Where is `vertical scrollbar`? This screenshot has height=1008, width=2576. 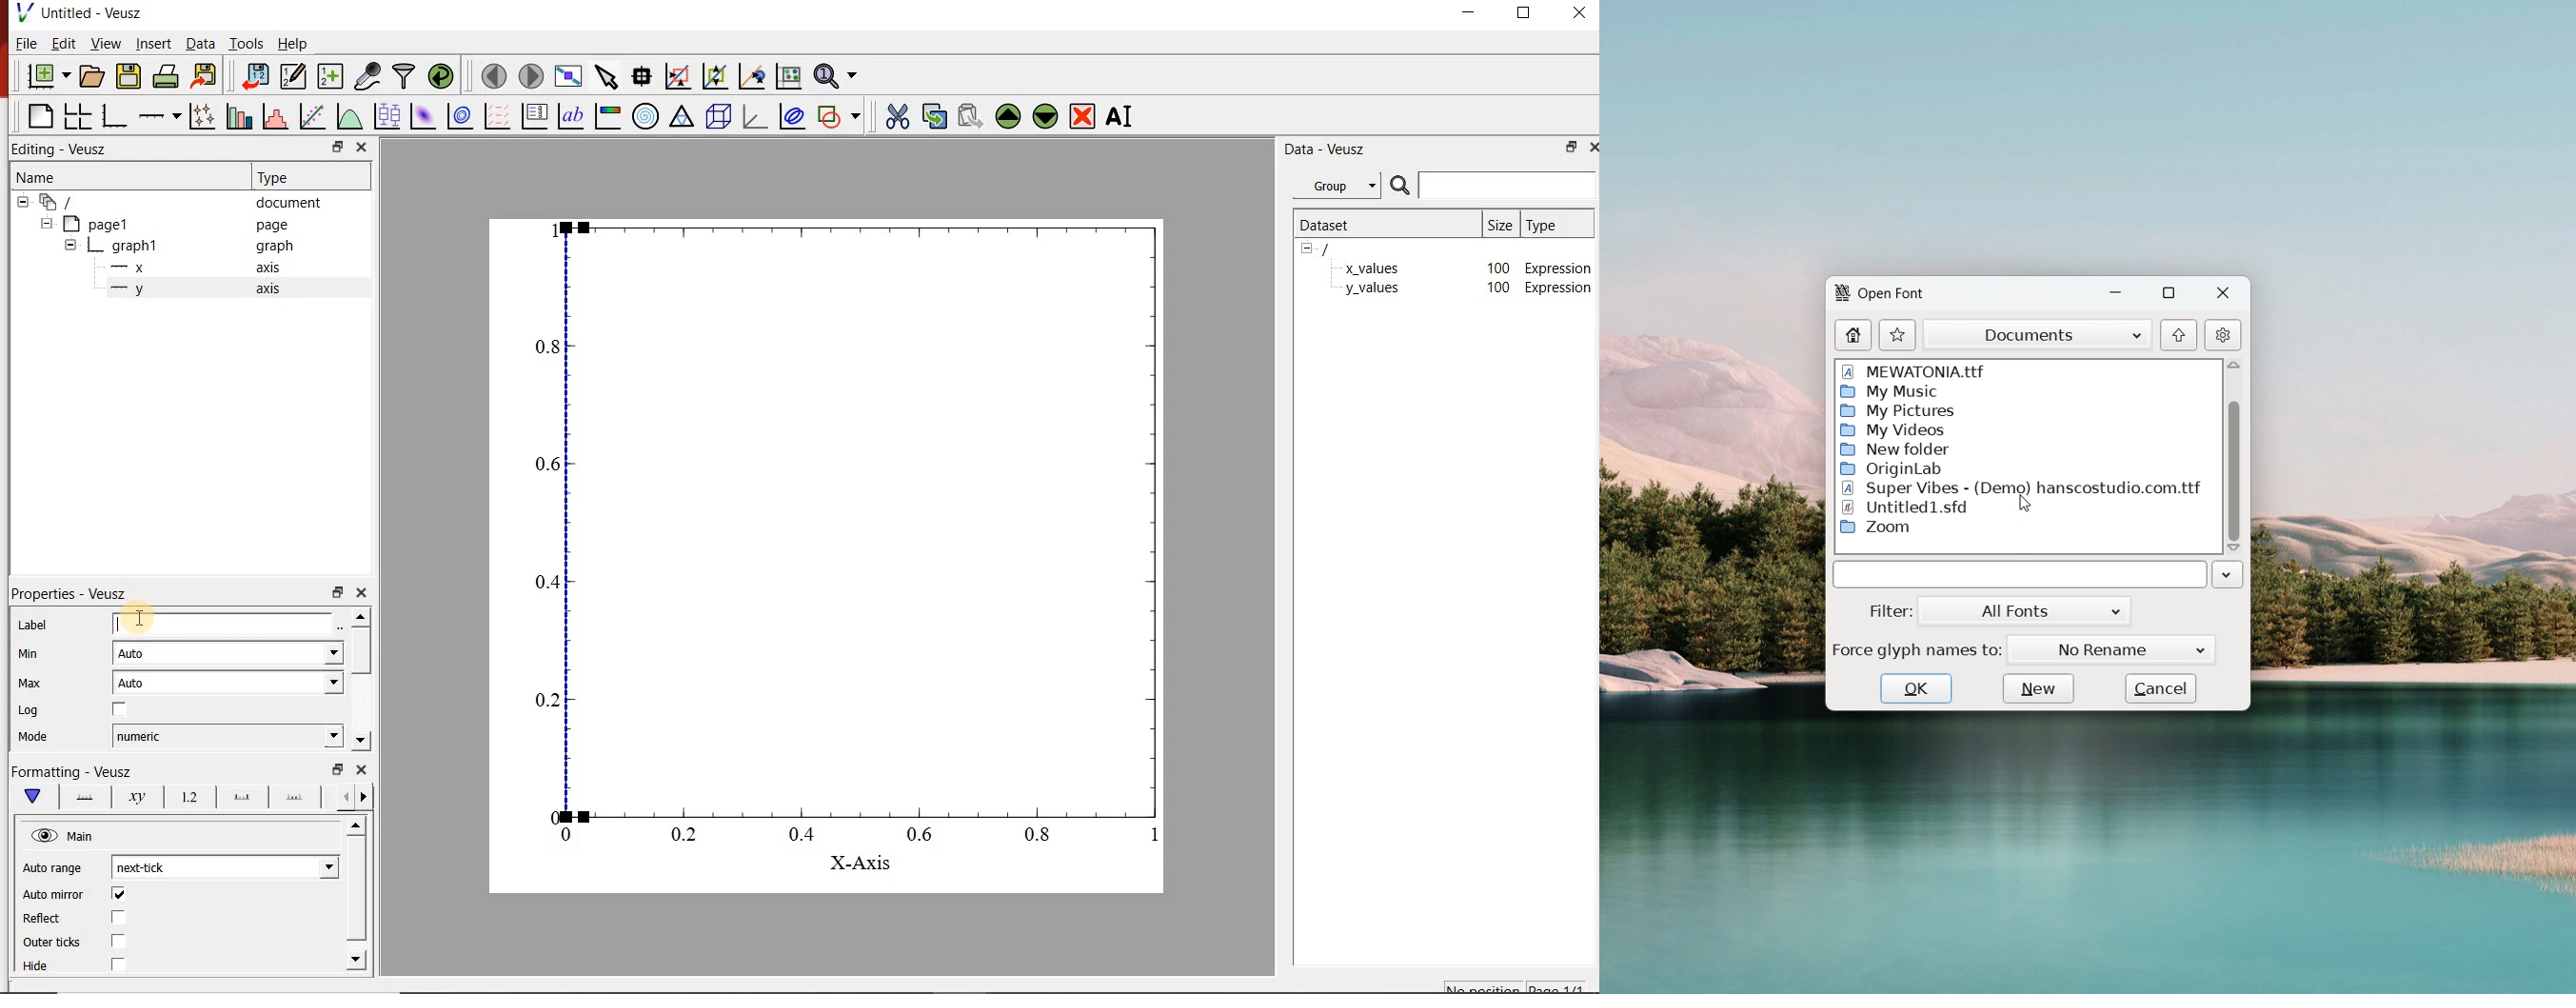
vertical scrollbar is located at coordinates (360, 651).